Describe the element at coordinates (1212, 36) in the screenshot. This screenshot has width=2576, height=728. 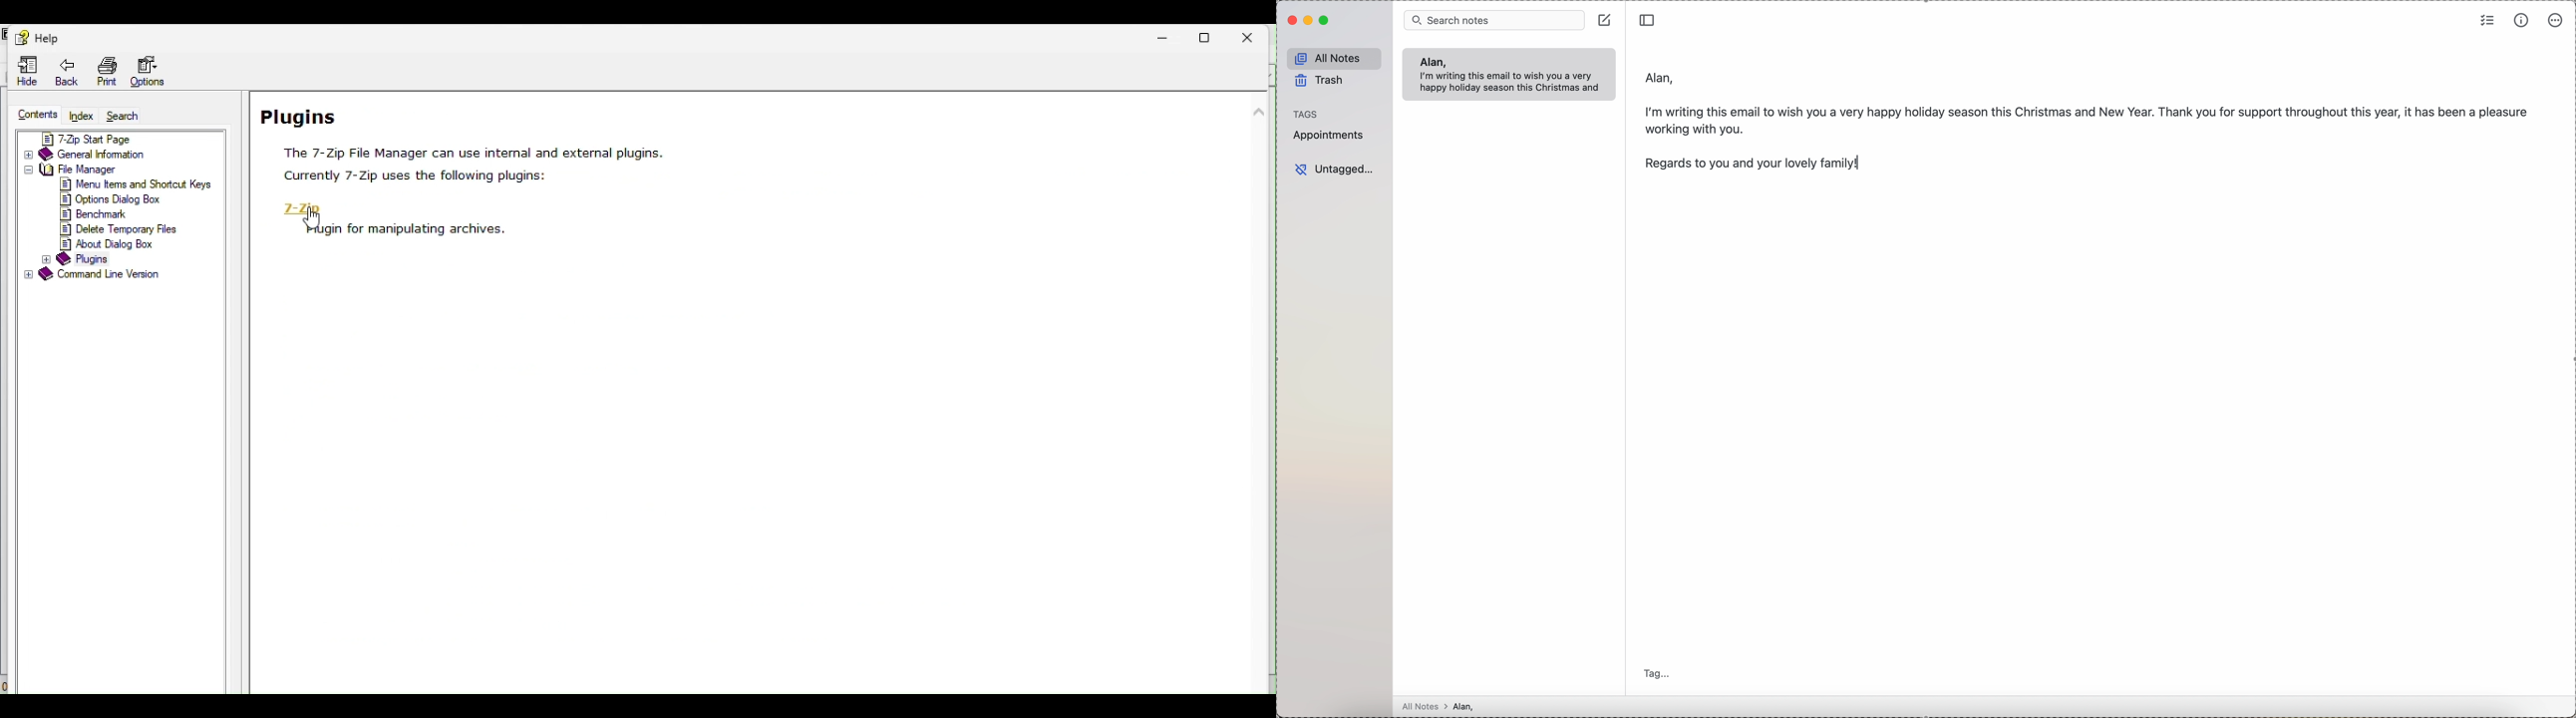
I see `Restore` at that location.